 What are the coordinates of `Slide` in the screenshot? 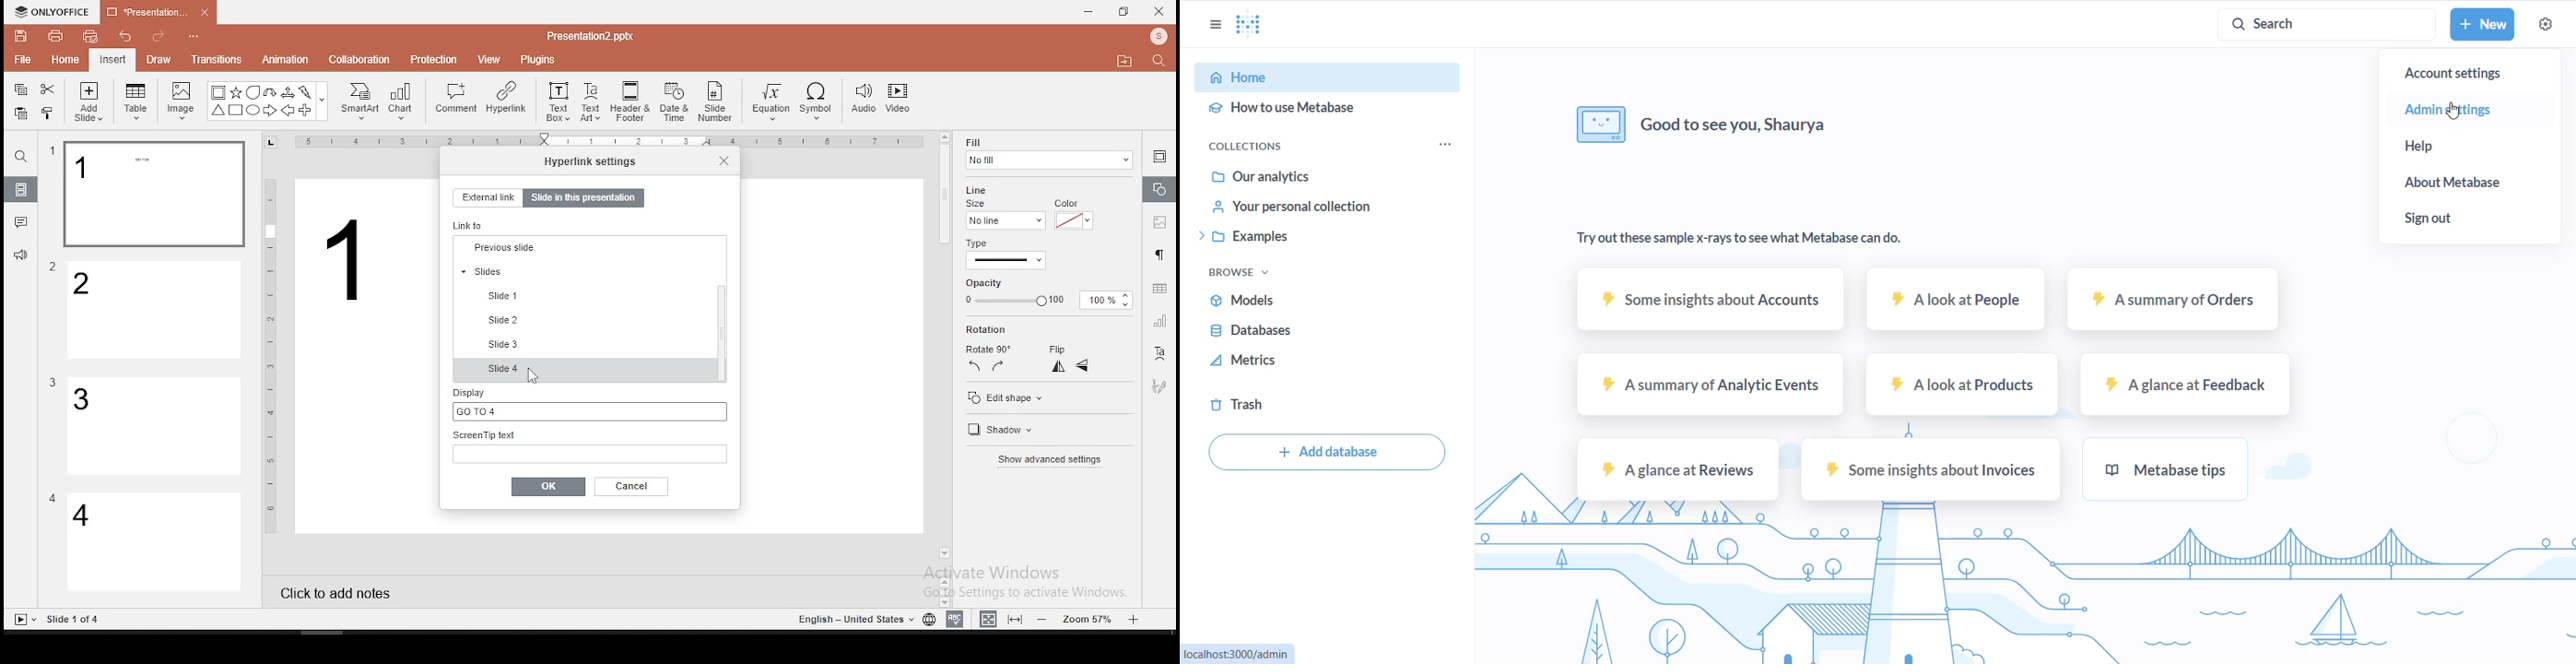 It's located at (21, 620).